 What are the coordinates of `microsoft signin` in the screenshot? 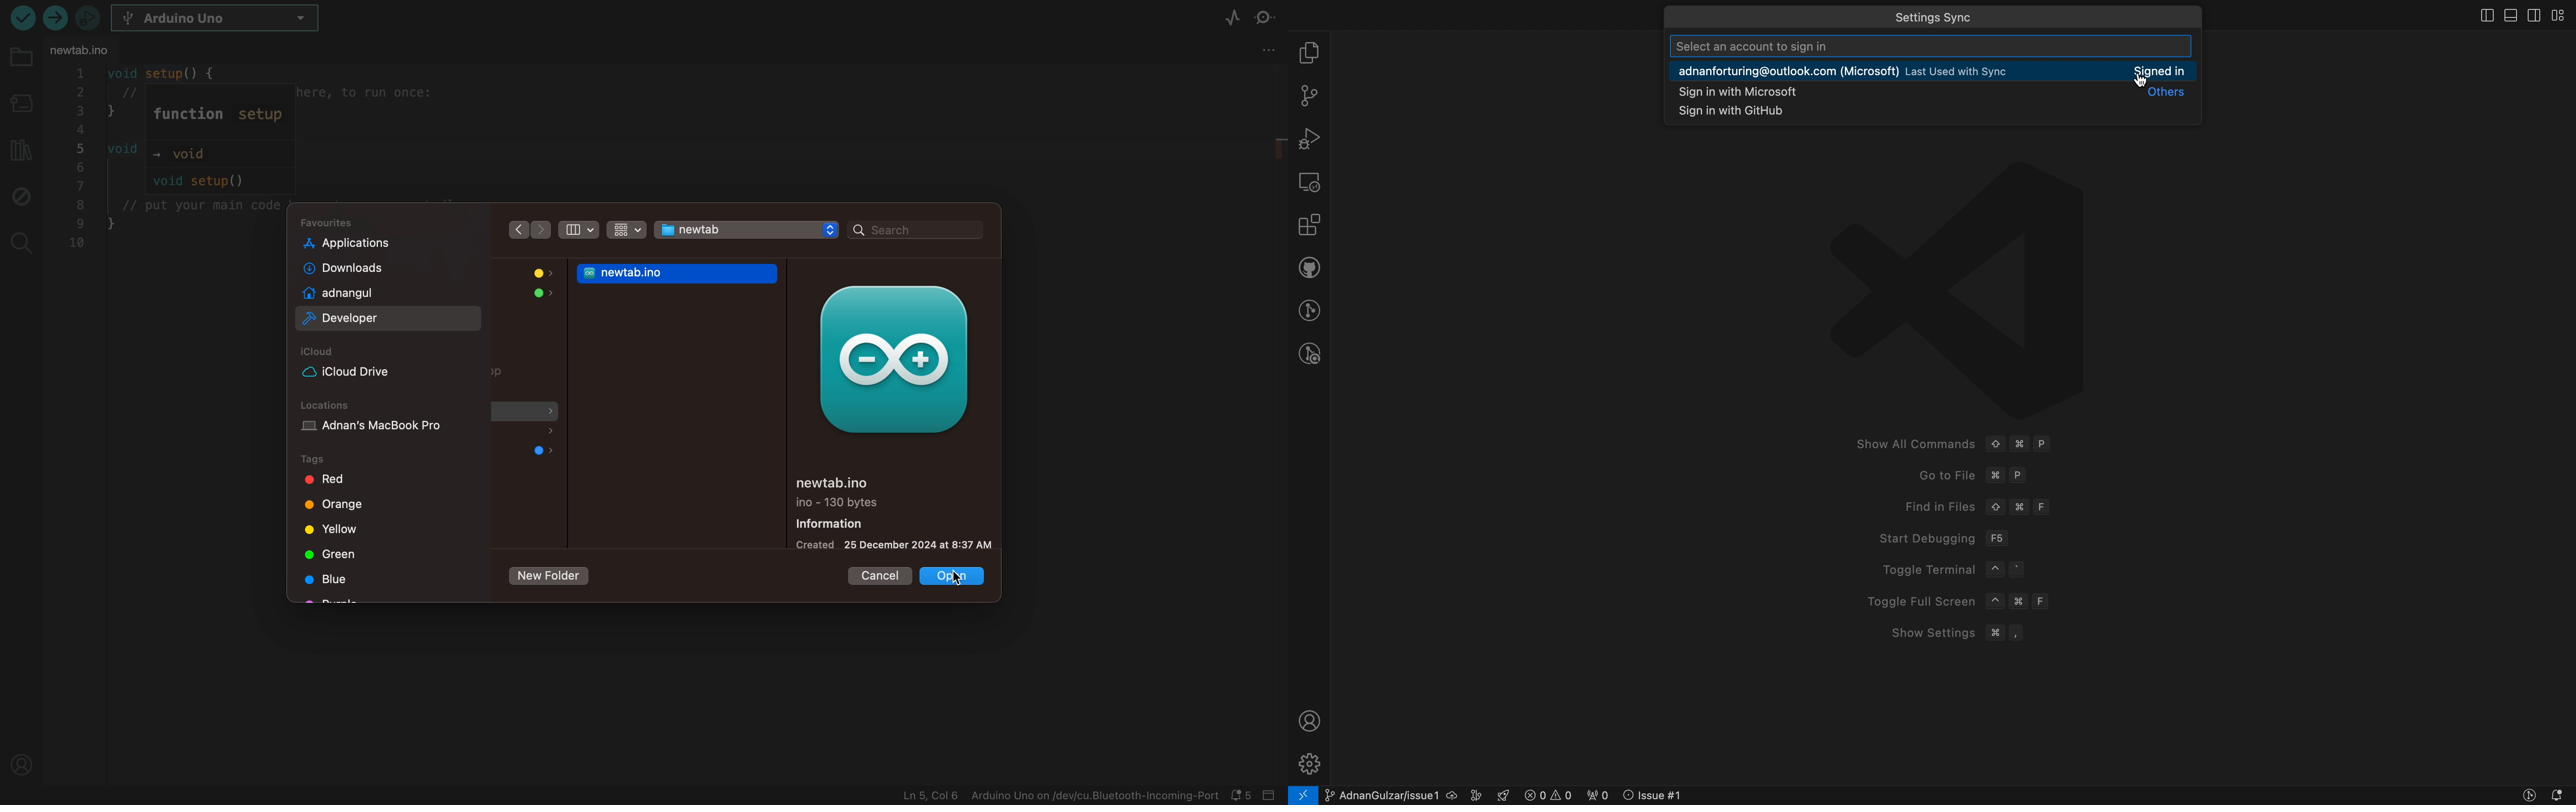 It's located at (1934, 92).